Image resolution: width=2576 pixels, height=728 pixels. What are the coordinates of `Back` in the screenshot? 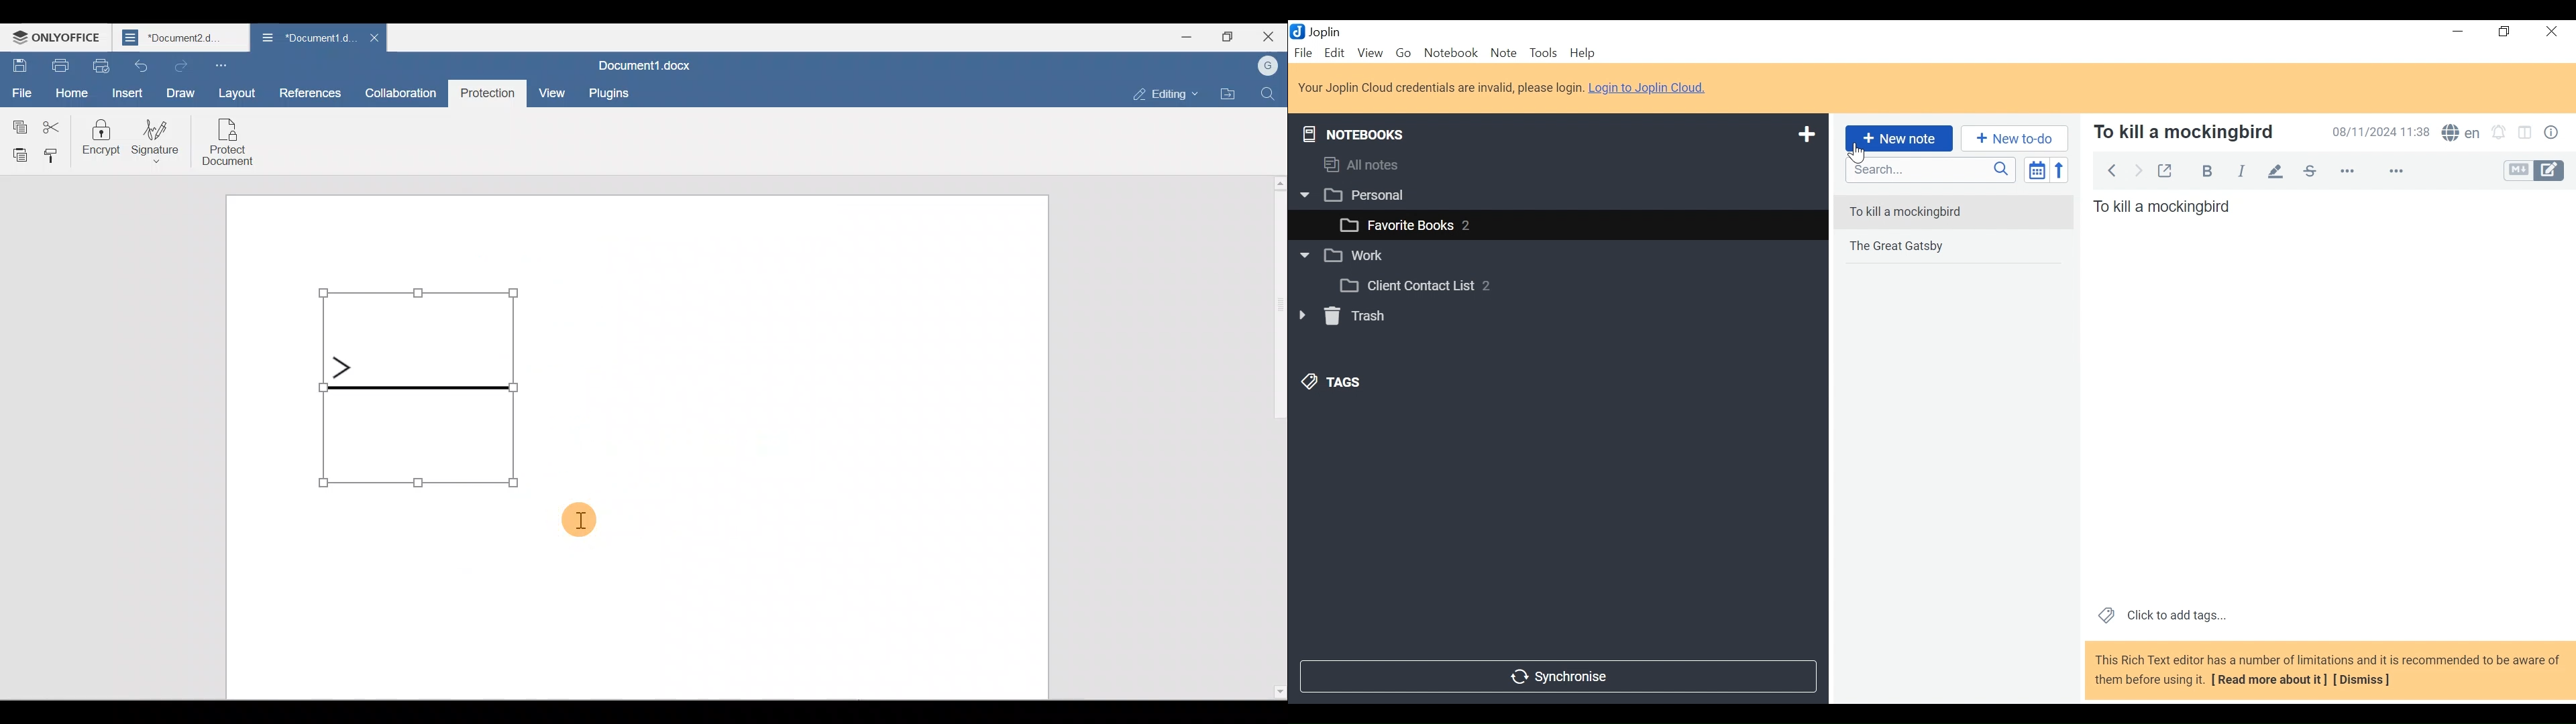 It's located at (2141, 170).